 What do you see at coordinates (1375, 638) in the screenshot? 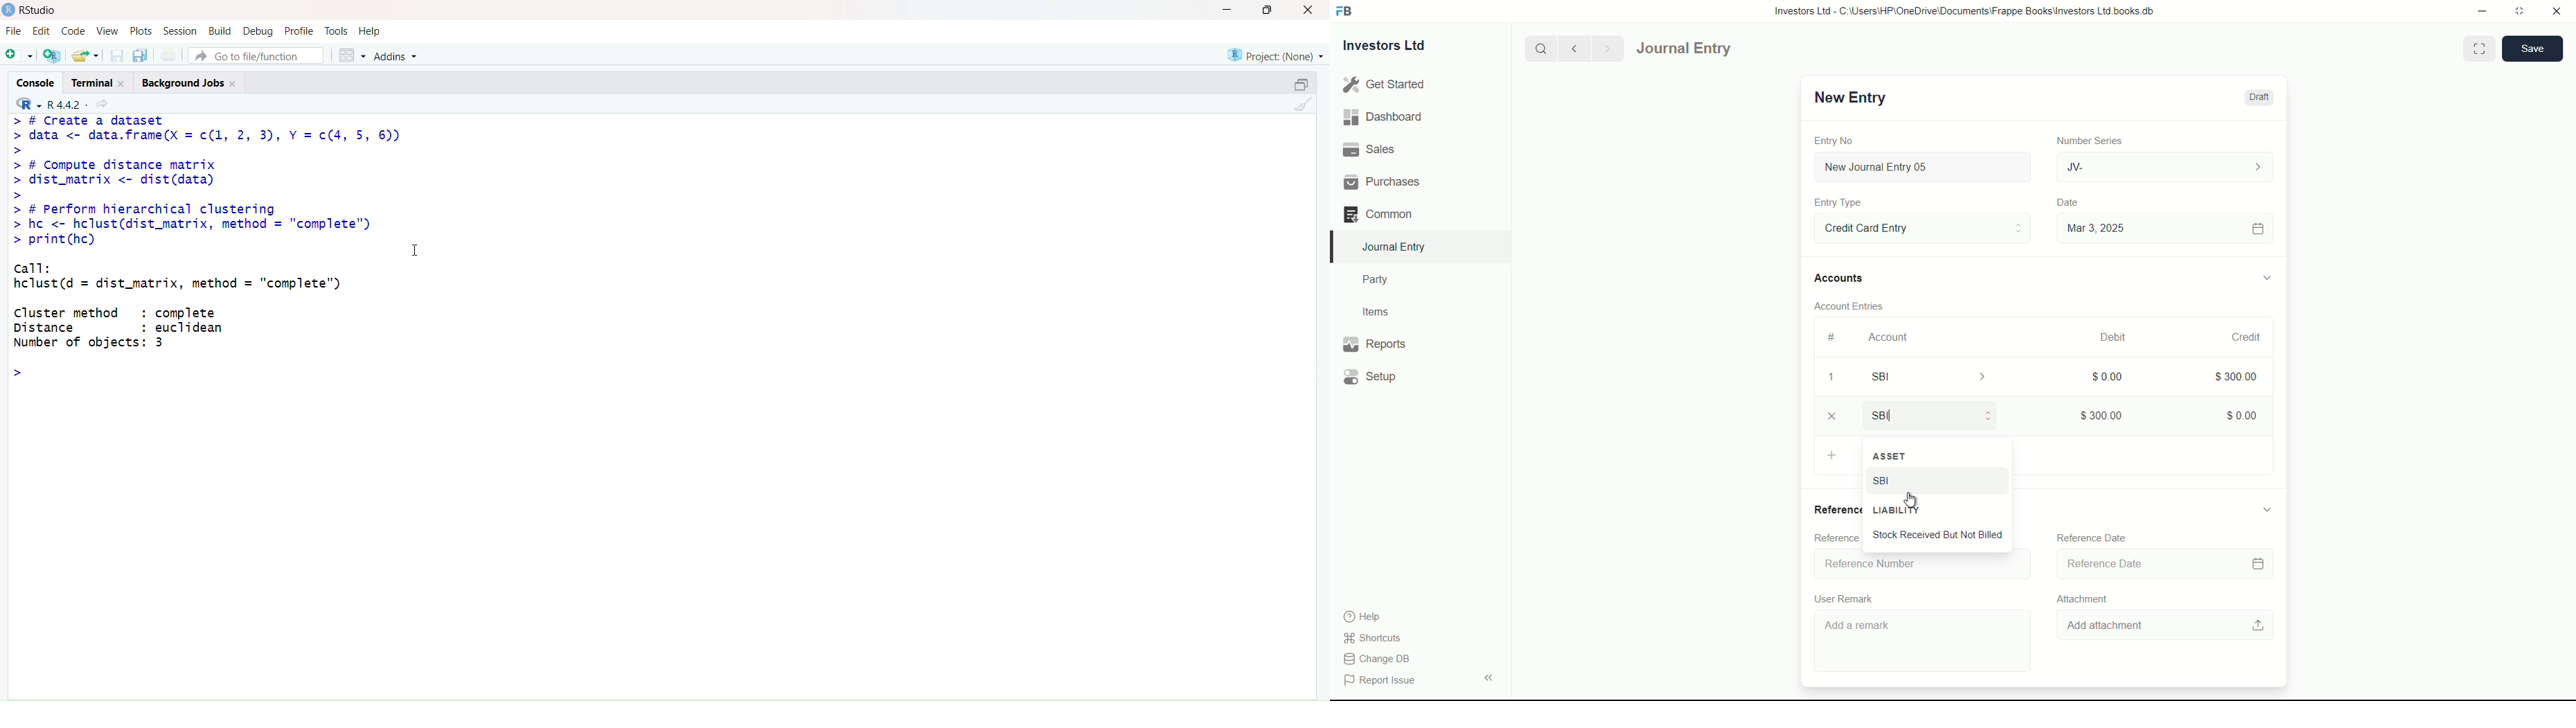
I see `shortcuts` at bounding box center [1375, 638].